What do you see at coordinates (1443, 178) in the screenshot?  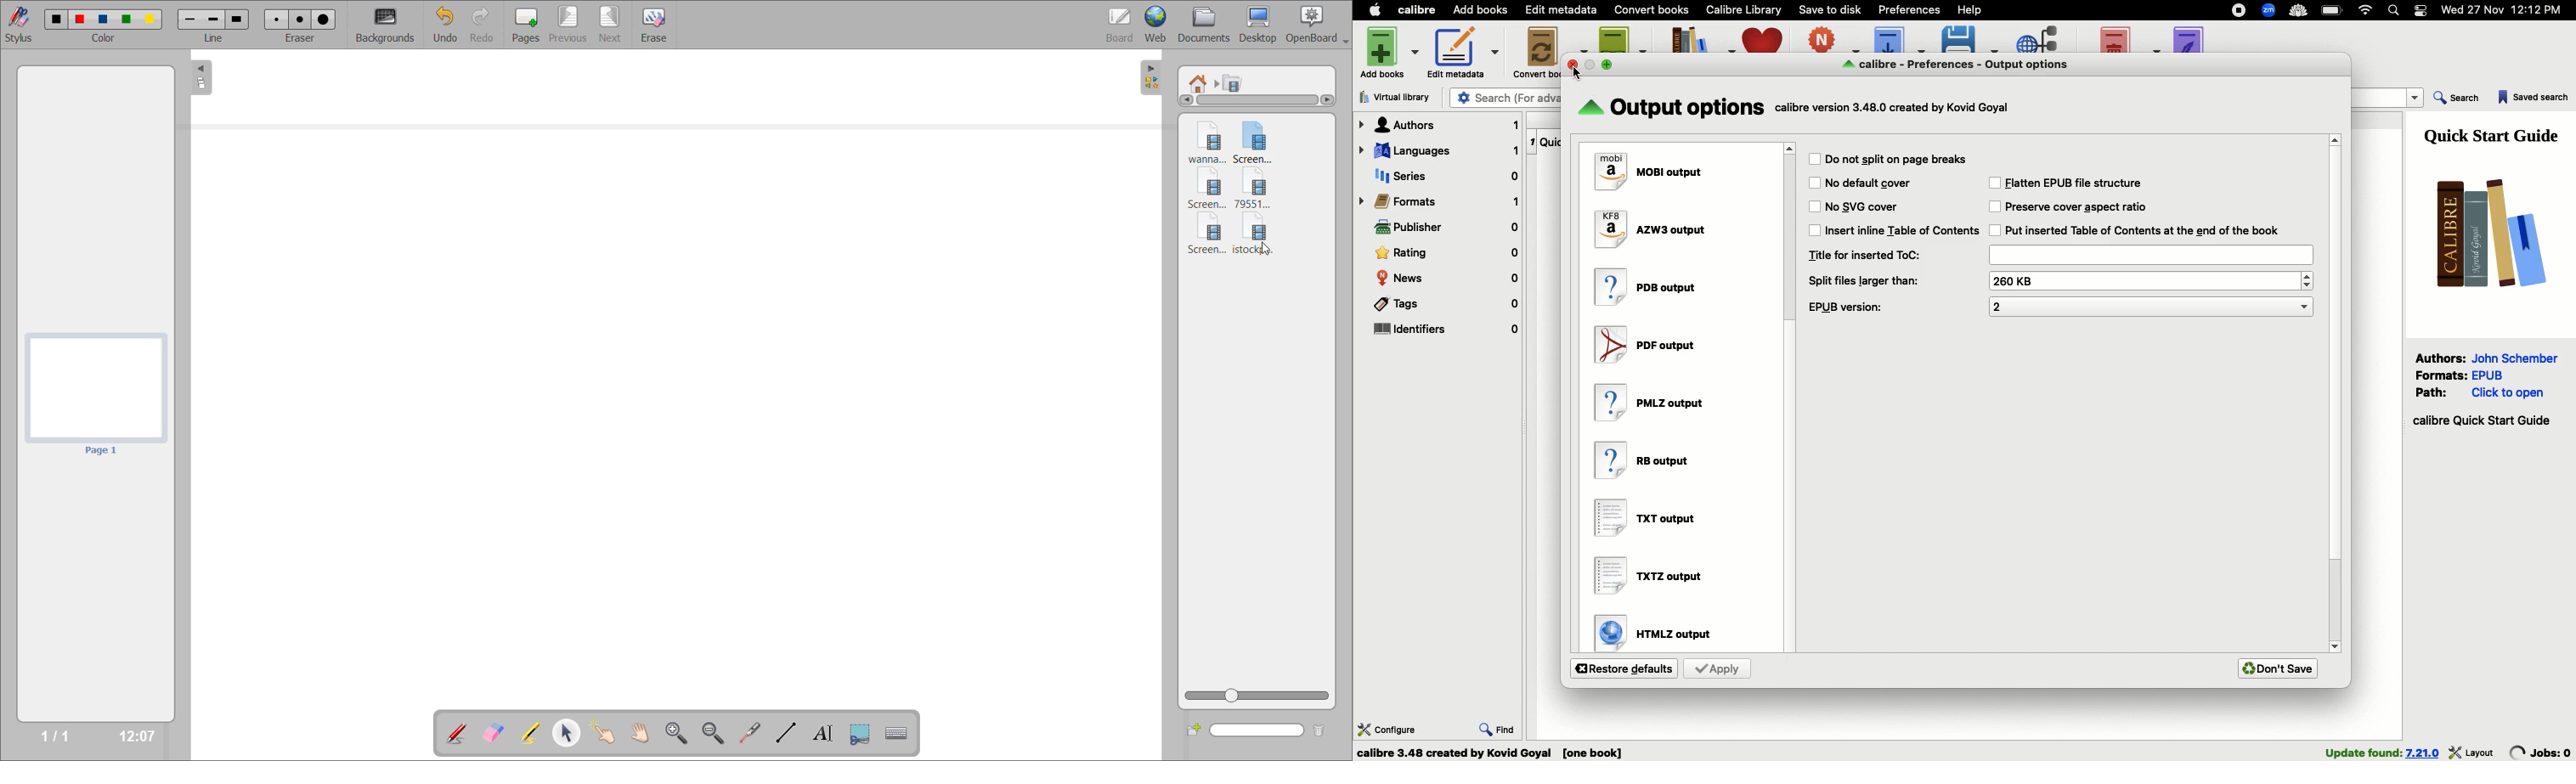 I see `Series` at bounding box center [1443, 178].